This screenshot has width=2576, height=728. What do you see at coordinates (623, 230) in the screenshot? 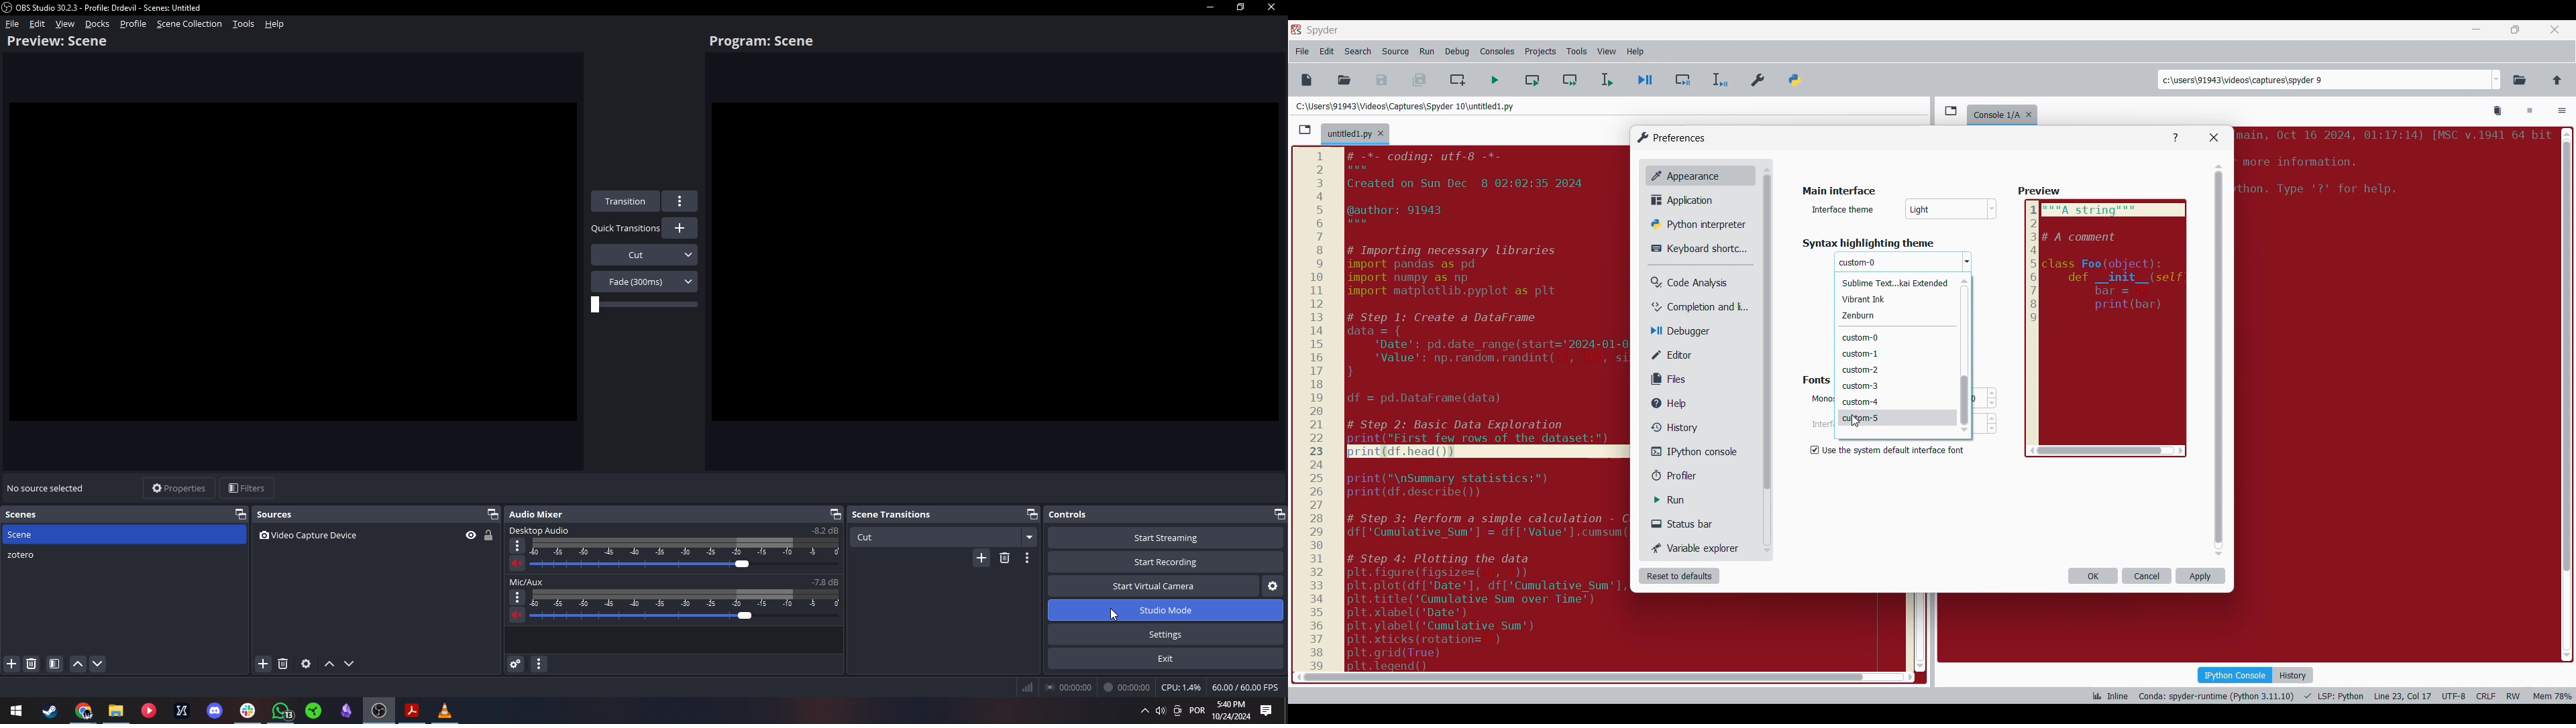
I see `Quick transitions` at bounding box center [623, 230].